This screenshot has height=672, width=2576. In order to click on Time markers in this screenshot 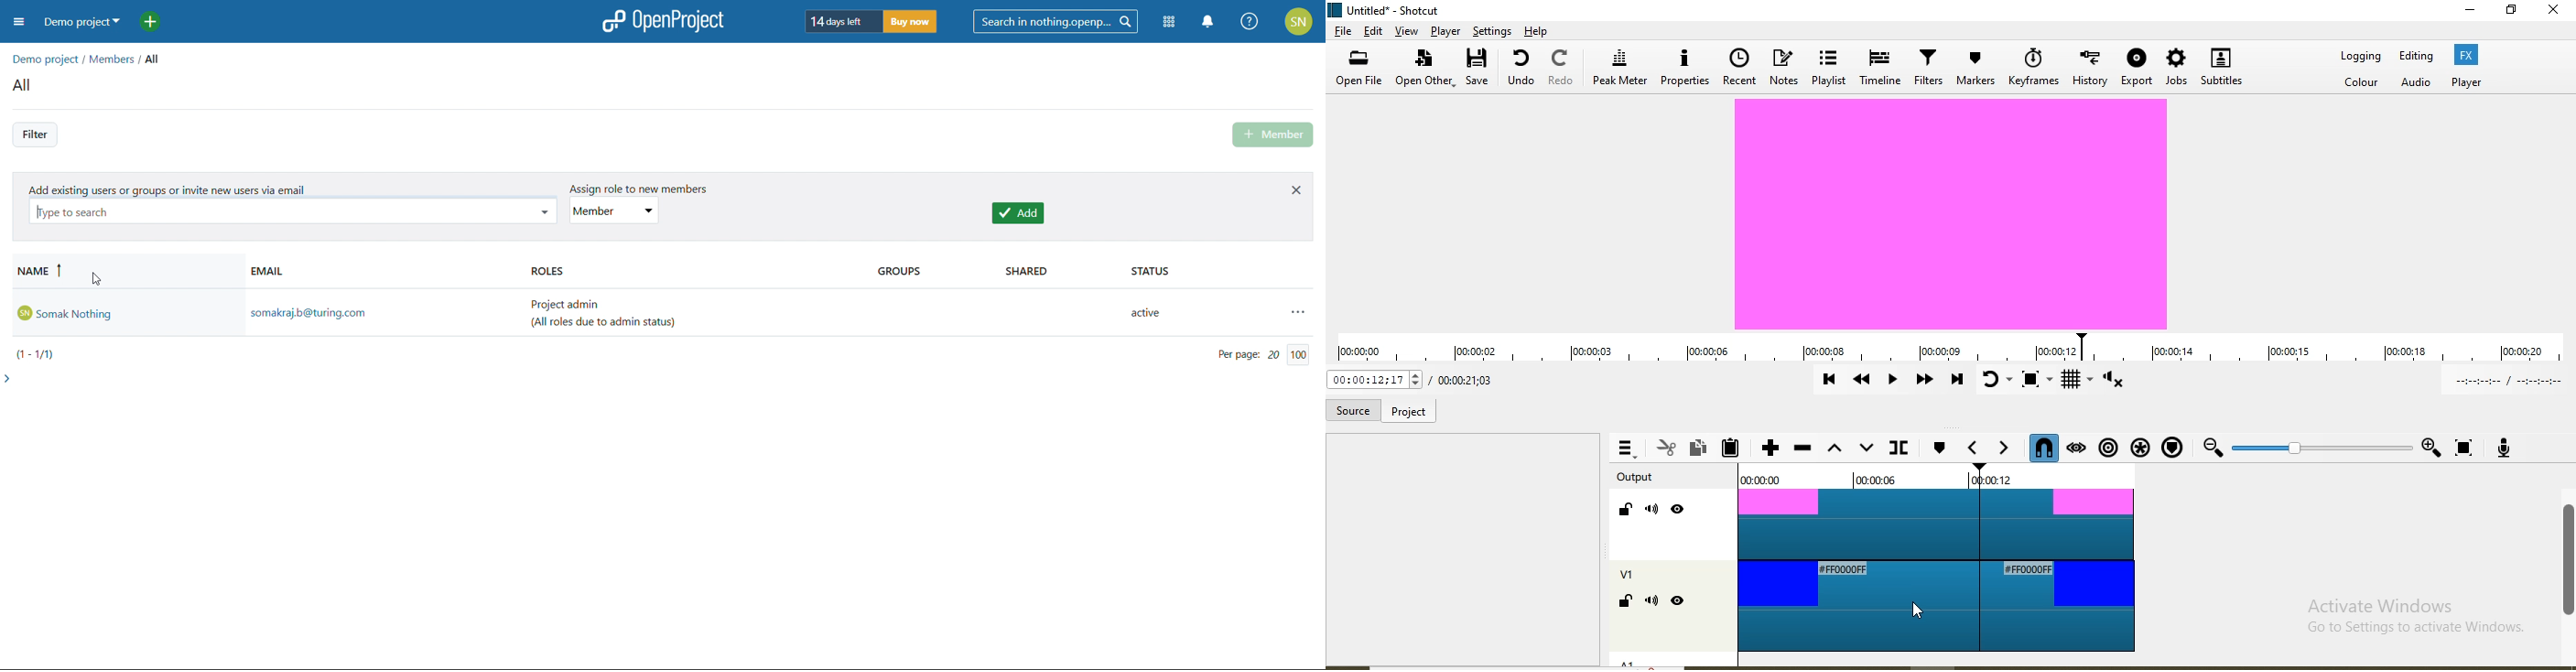, I will do `click(1937, 479)`.